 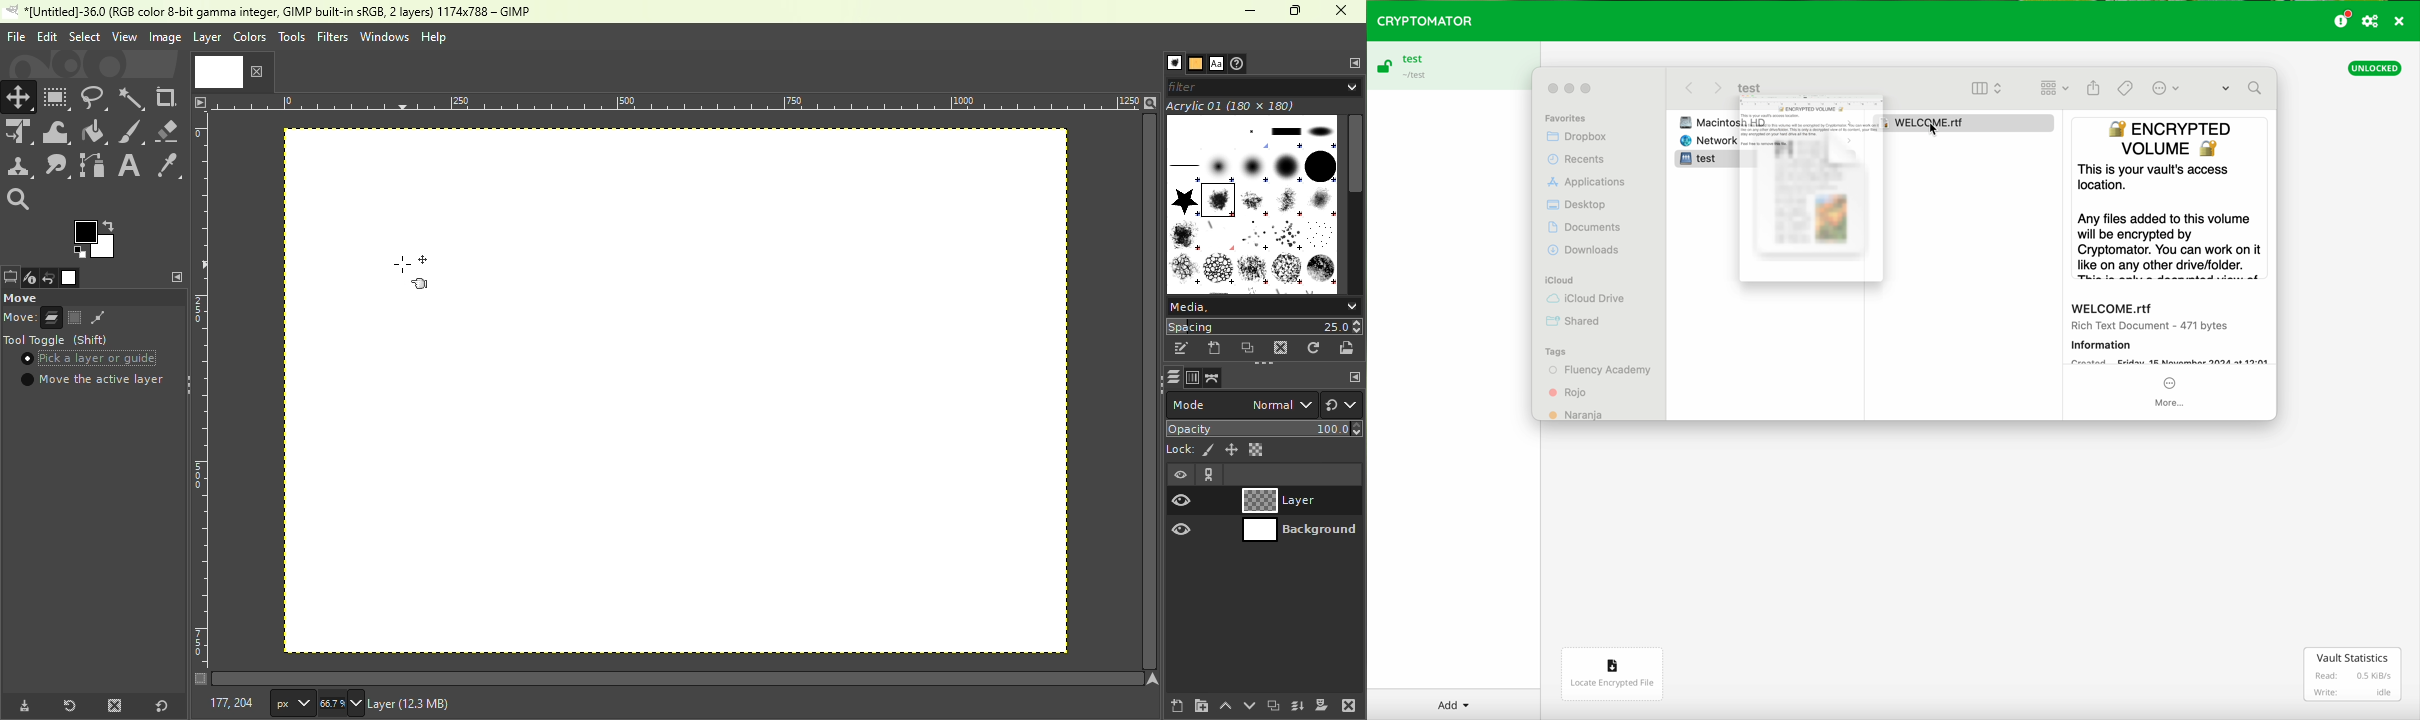 I want to click on 177204, so click(x=221, y=703).